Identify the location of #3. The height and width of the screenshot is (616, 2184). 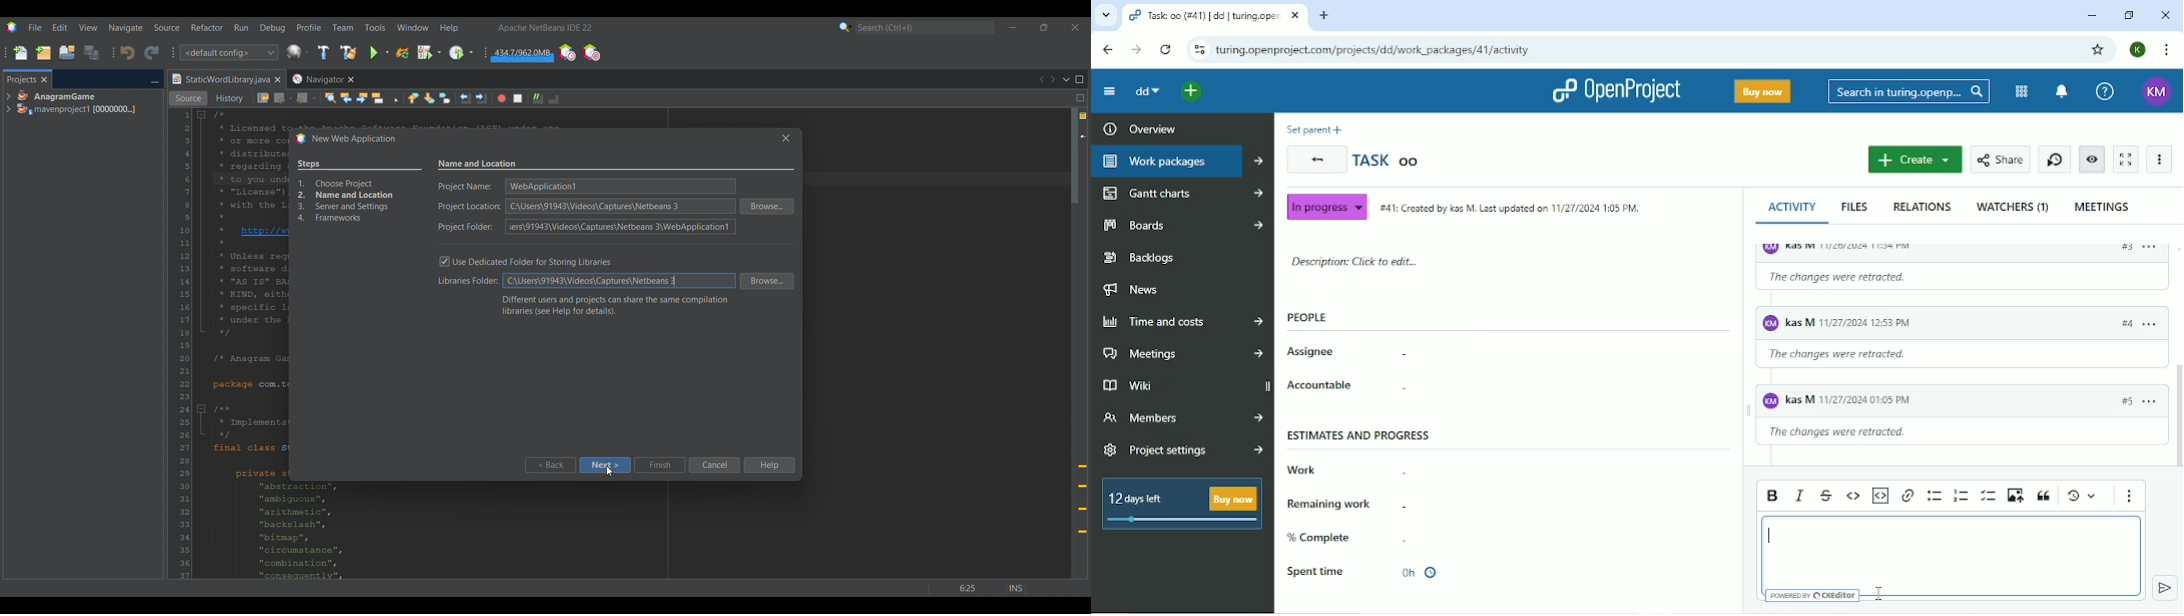
(2120, 328).